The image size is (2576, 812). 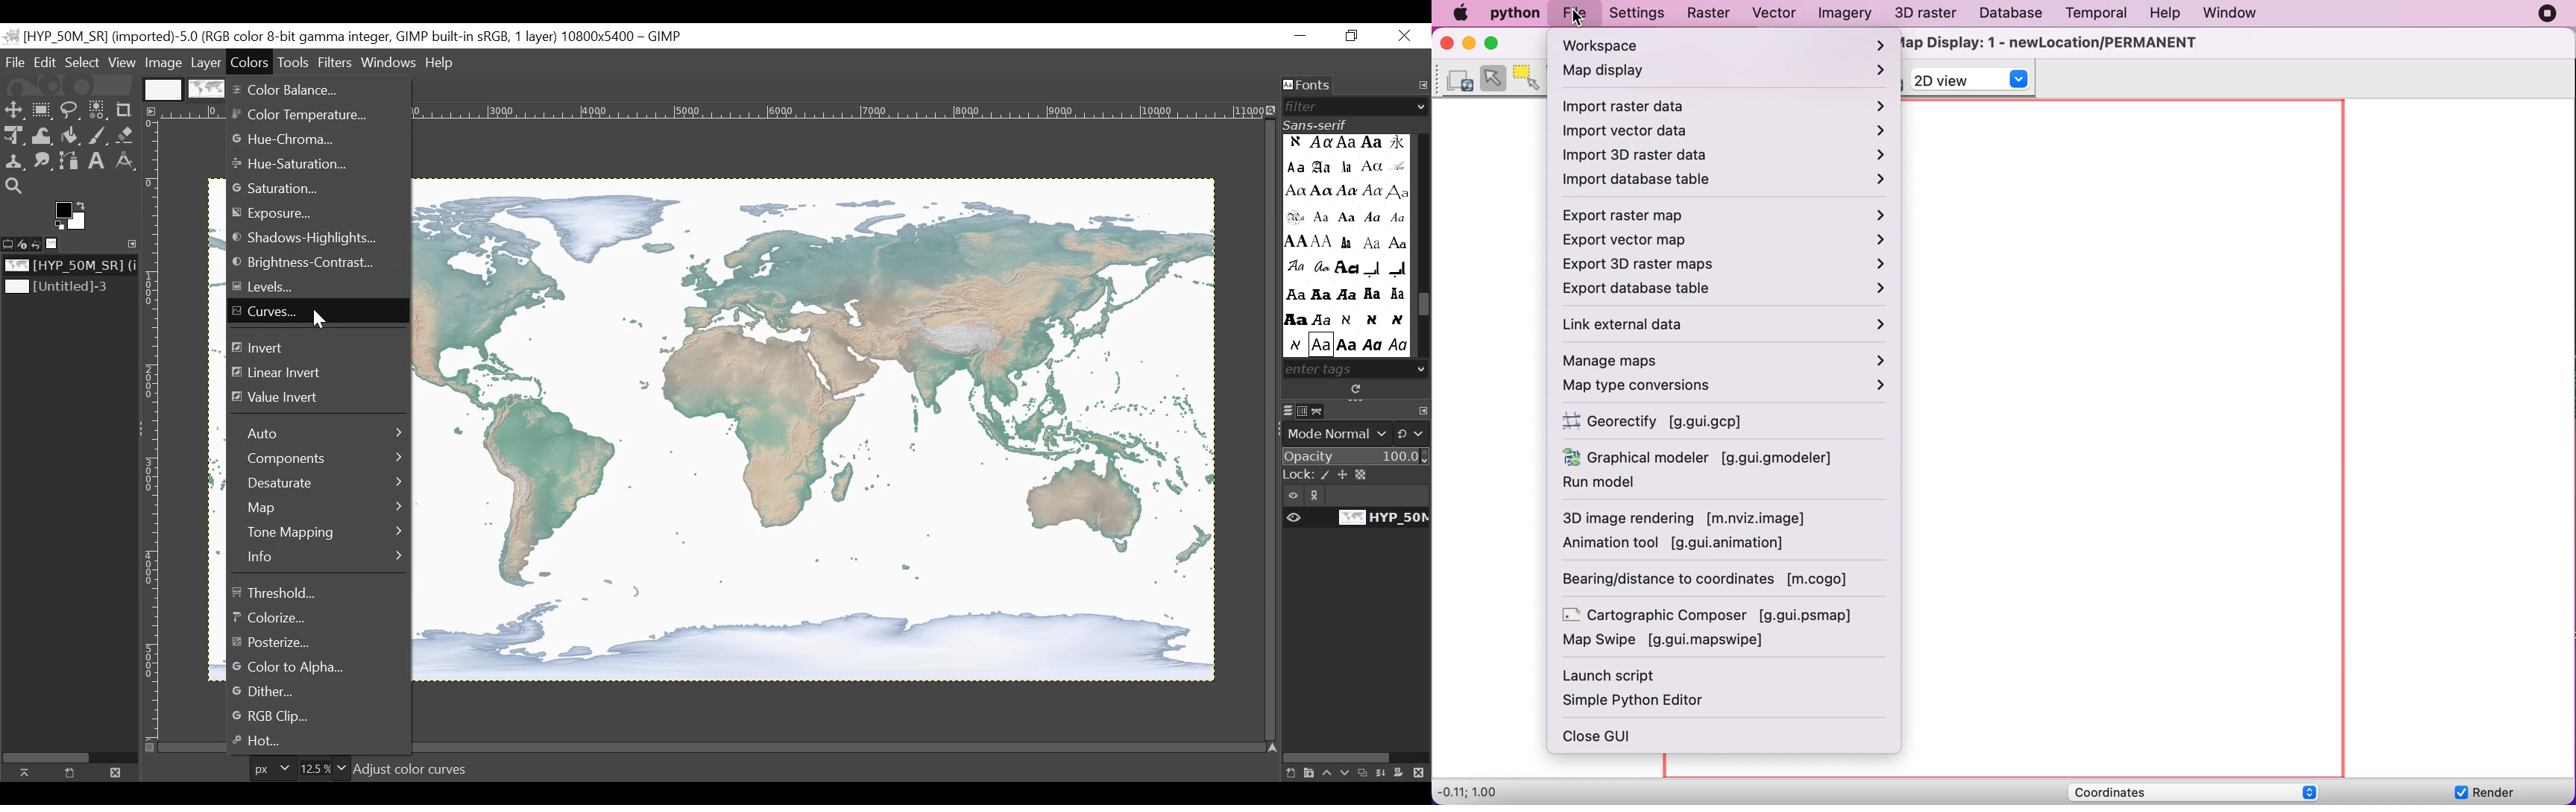 I want to click on Color, so click(x=245, y=64).